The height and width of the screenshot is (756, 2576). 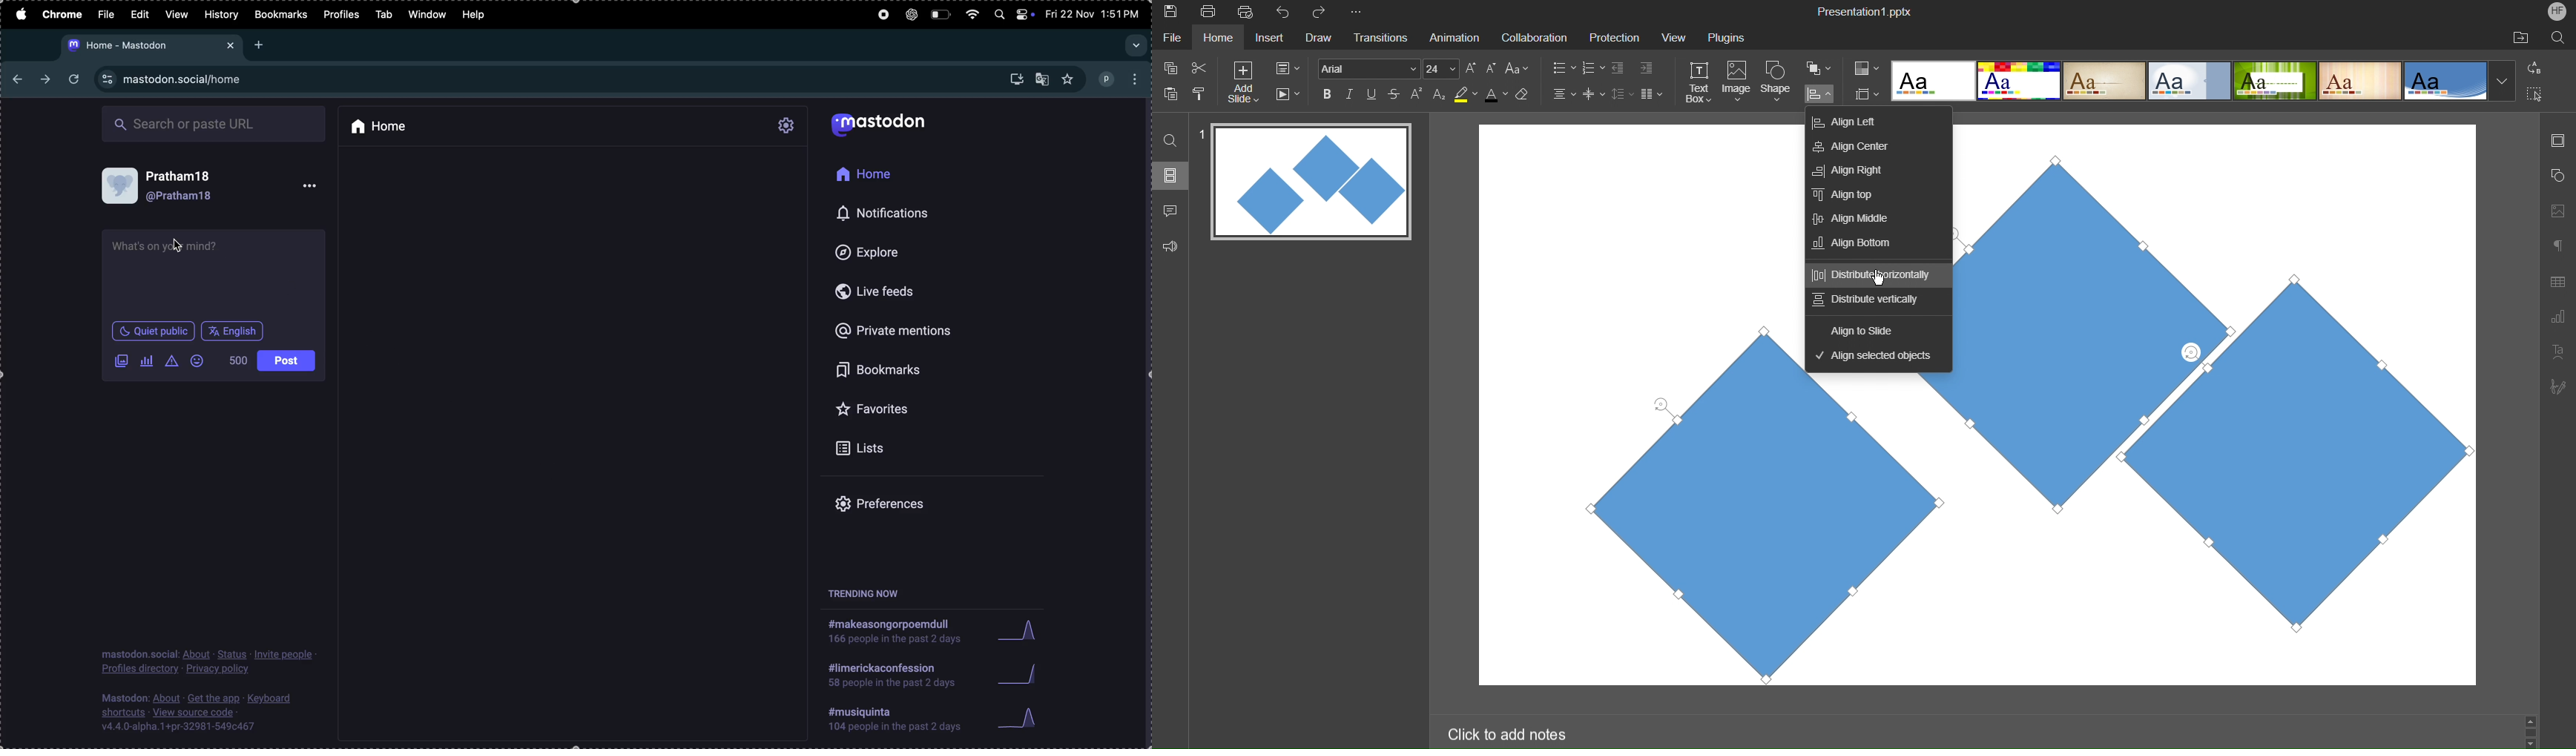 What do you see at coordinates (2540, 96) in the screenshot?
I see `select` at bounding box center [2540, 96].